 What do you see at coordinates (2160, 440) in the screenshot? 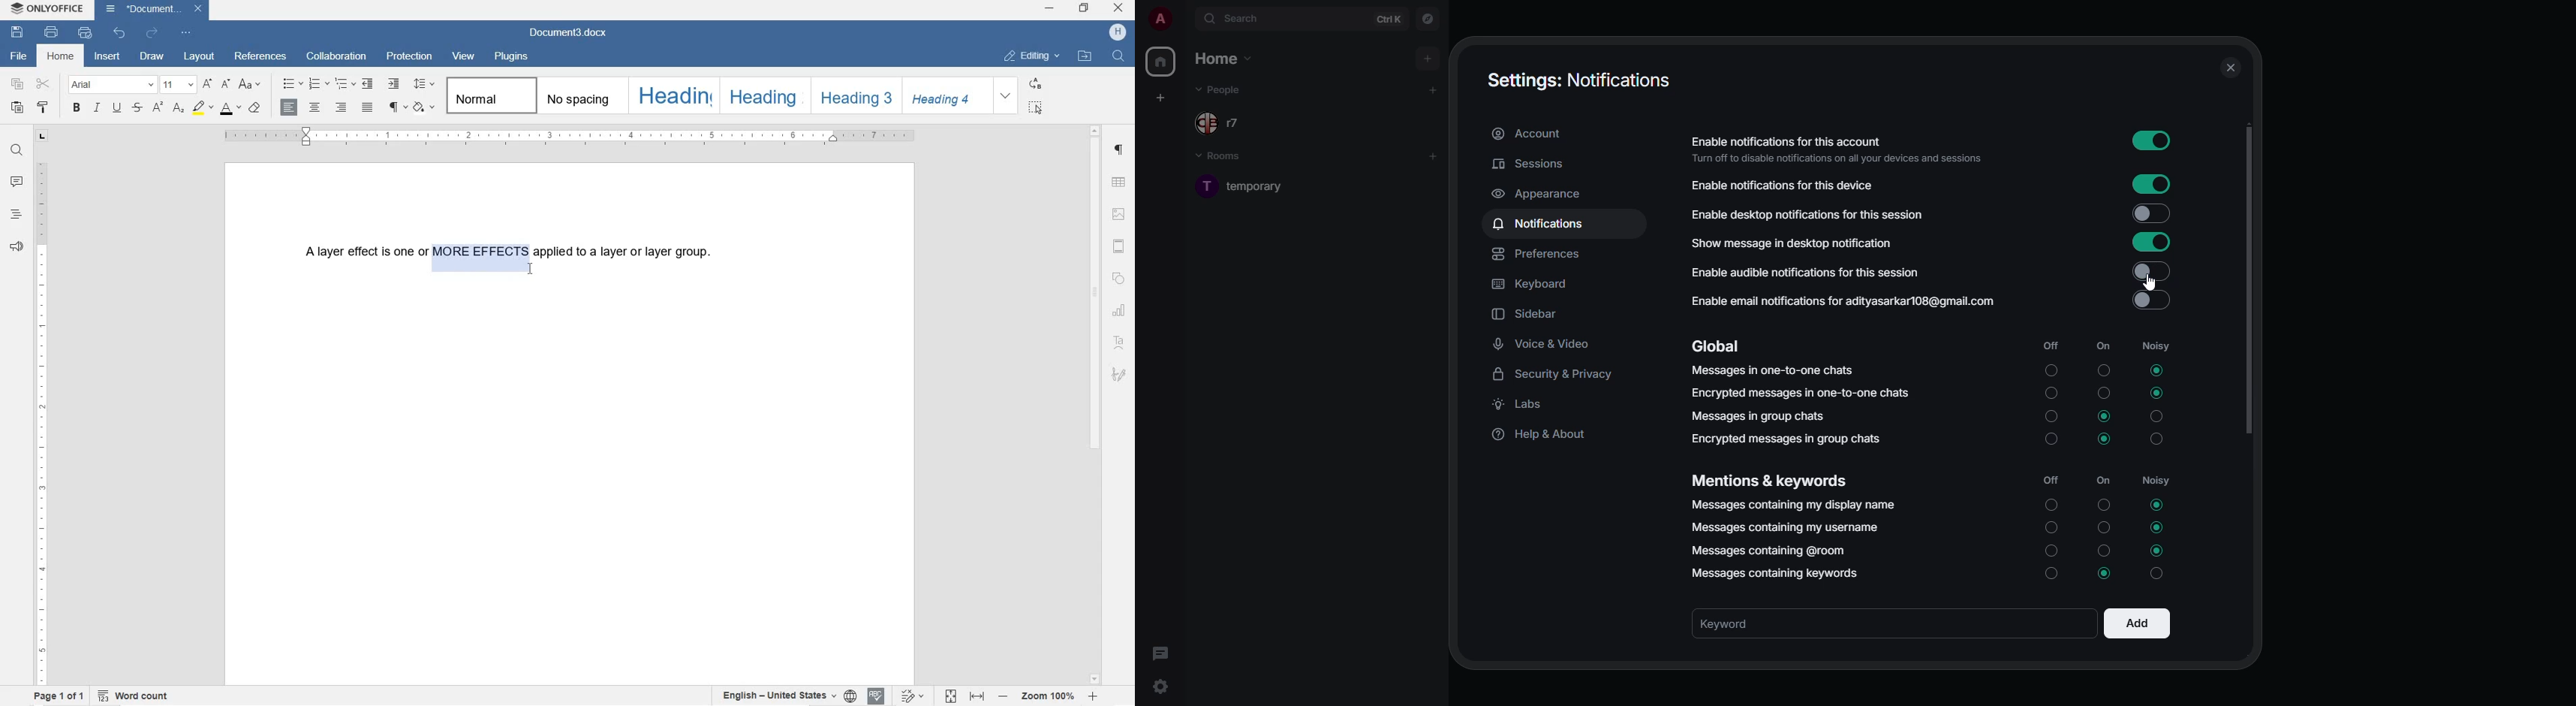
I see `noisy` at bounding box center [2160, 440].